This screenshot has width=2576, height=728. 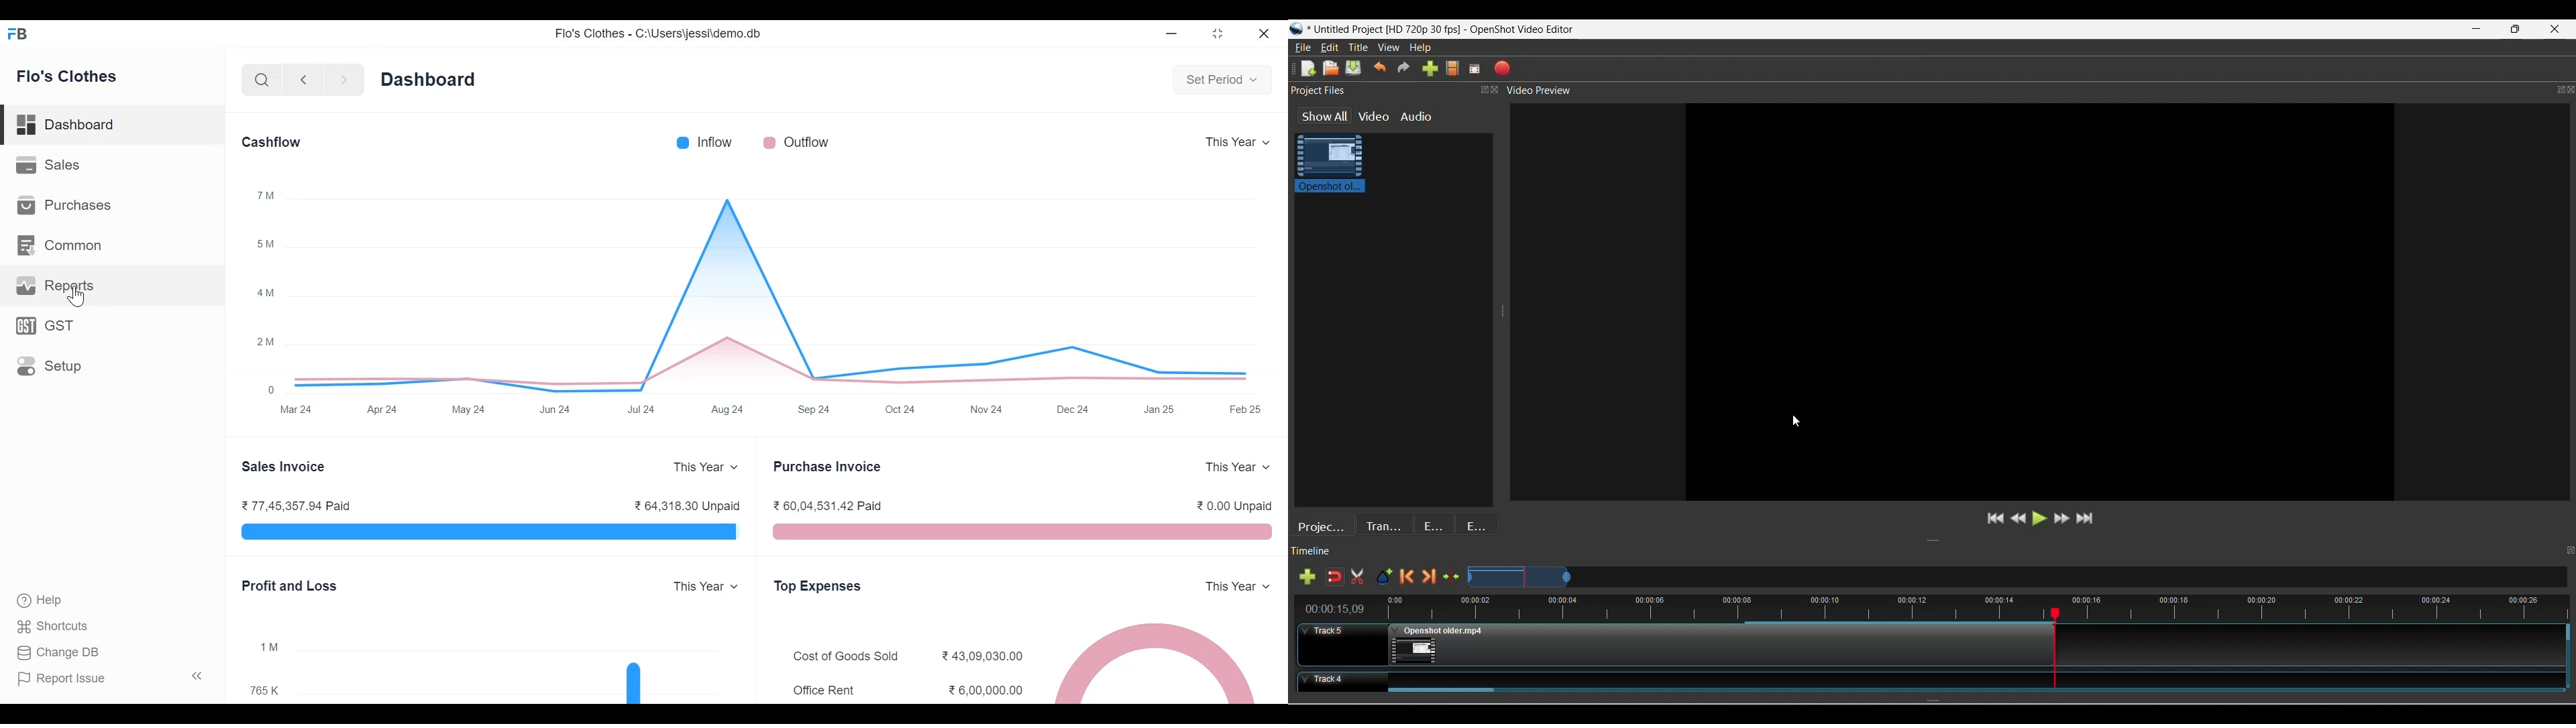 What do you see at coordinates (659, 35) in the screenshot?
I see `Flo's Clothes - C:\Users\jessi\demo.db` at bounding box center [659, 35].